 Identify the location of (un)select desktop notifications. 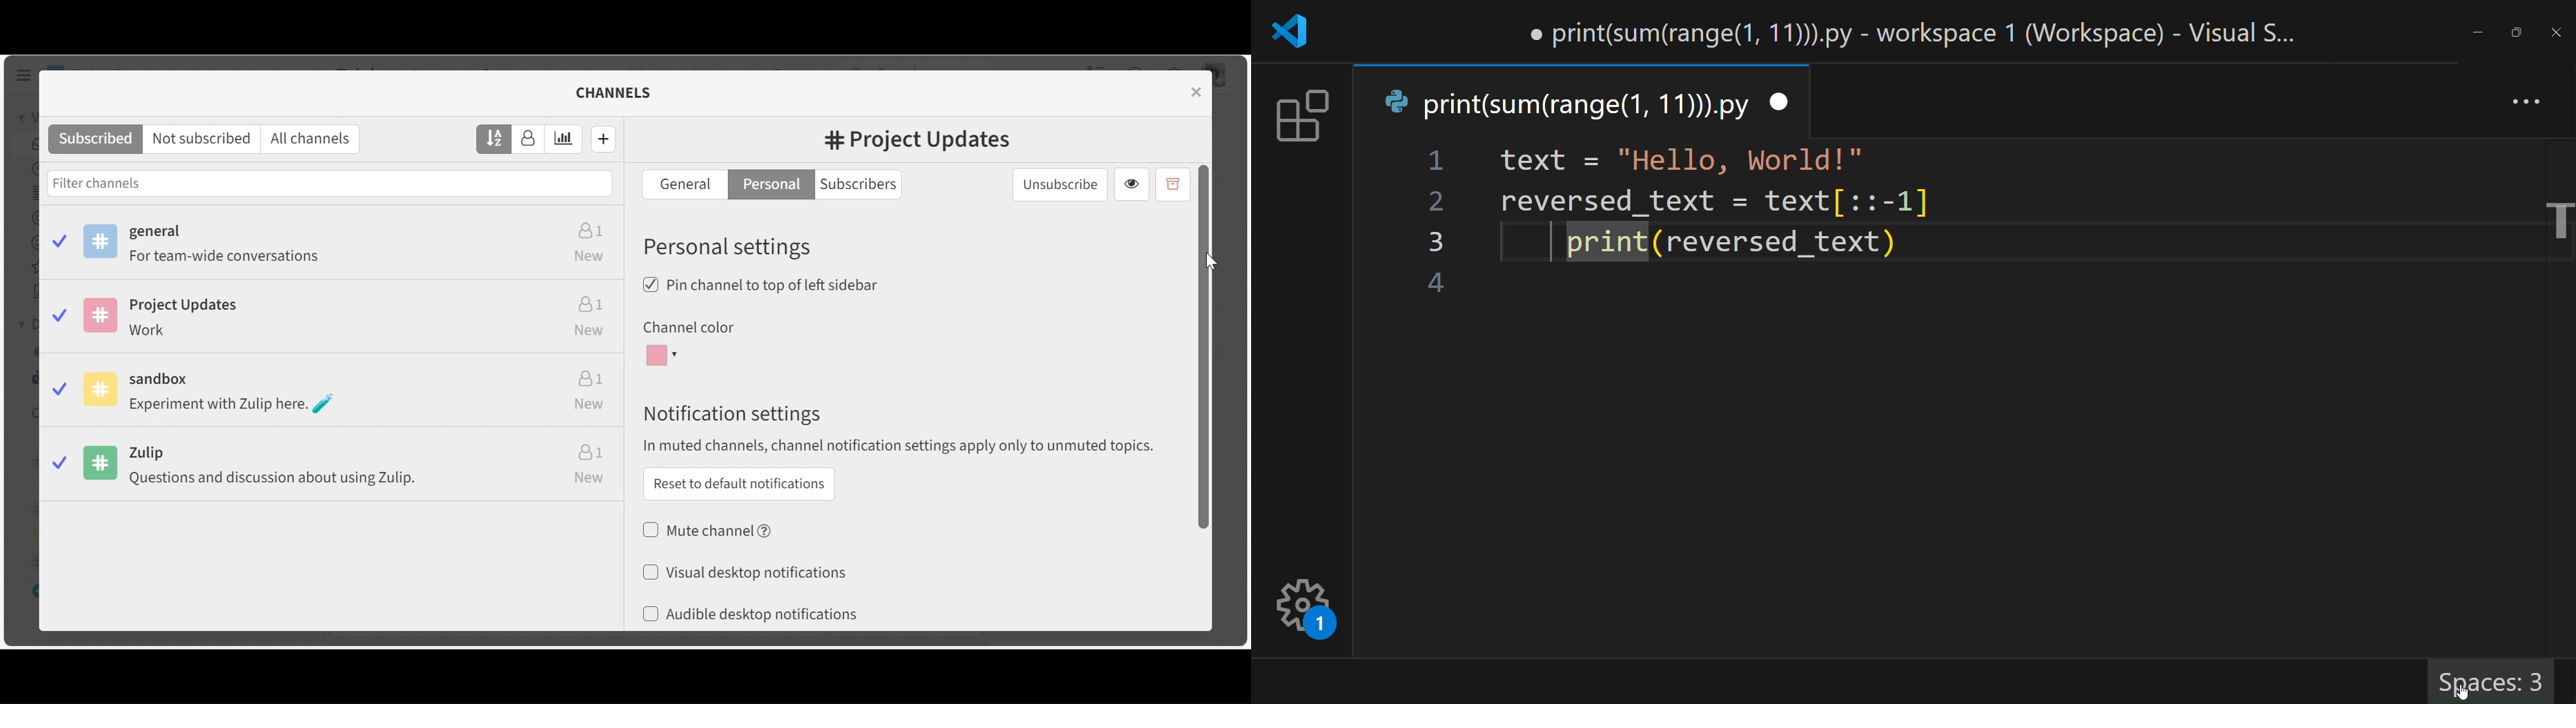
(745, 572).